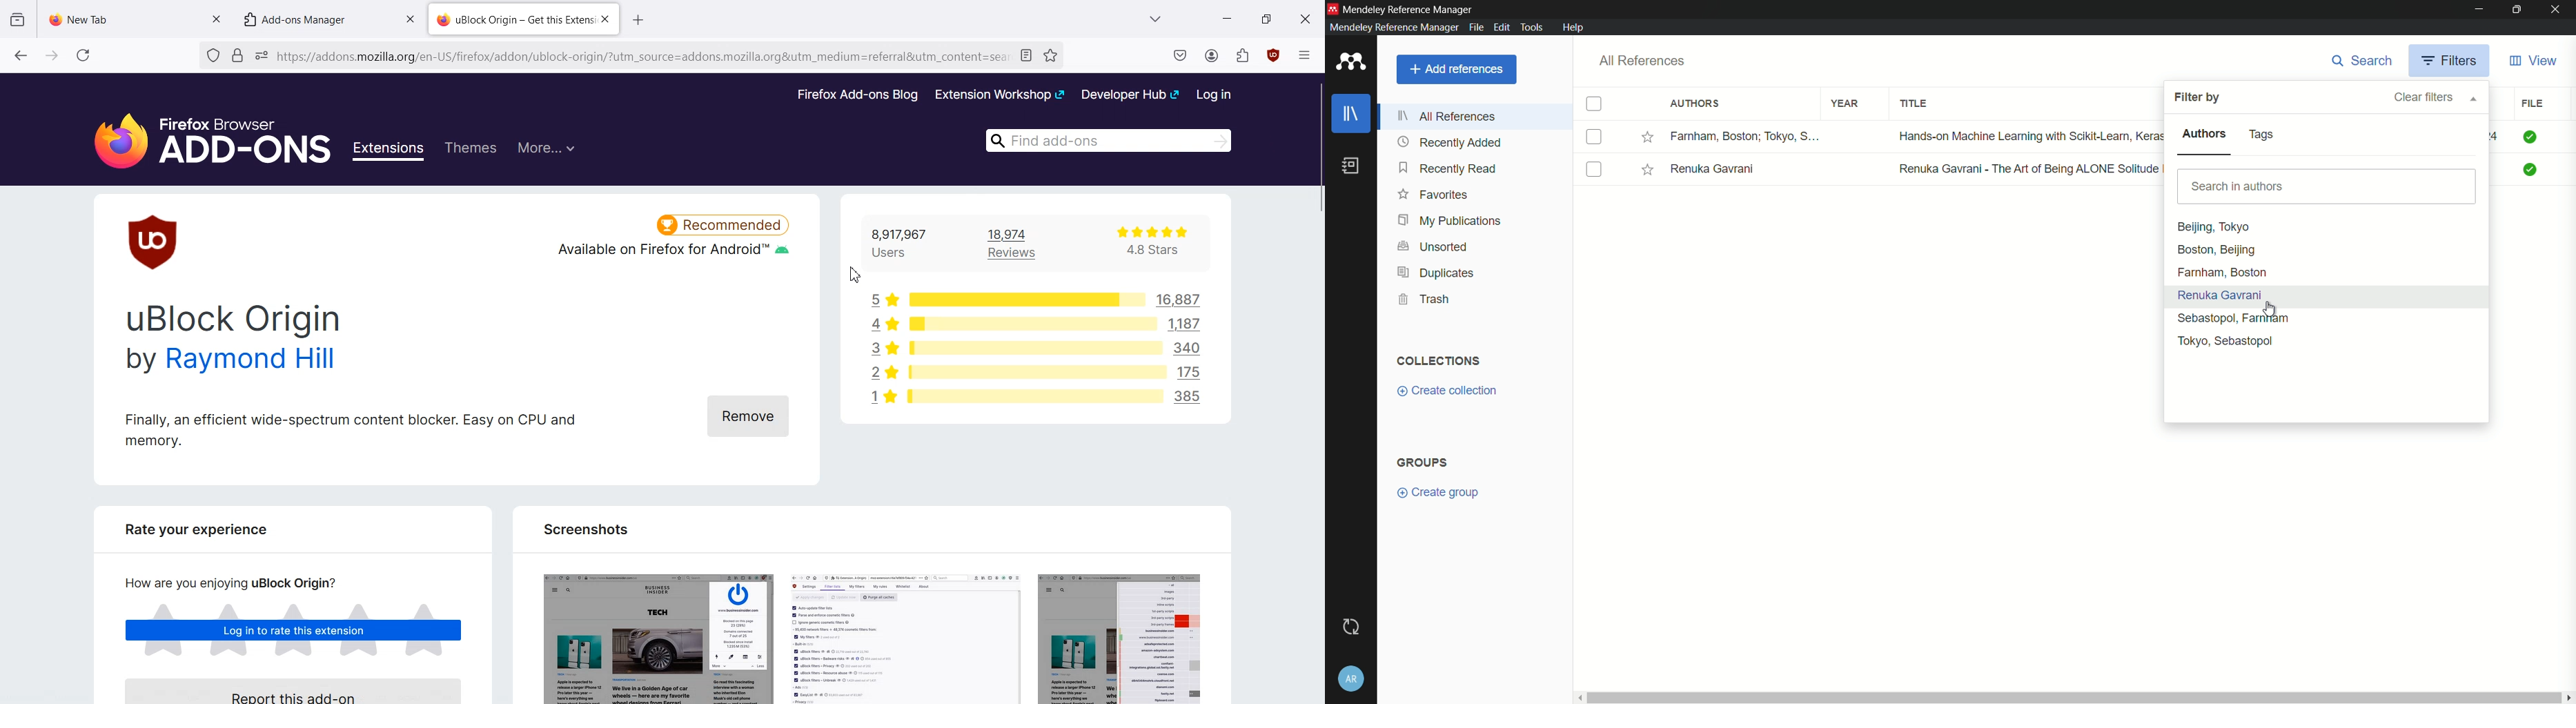 The height and width of the screenshot is (728, 2576). I want to click on Check mark, so click(2531, 170).